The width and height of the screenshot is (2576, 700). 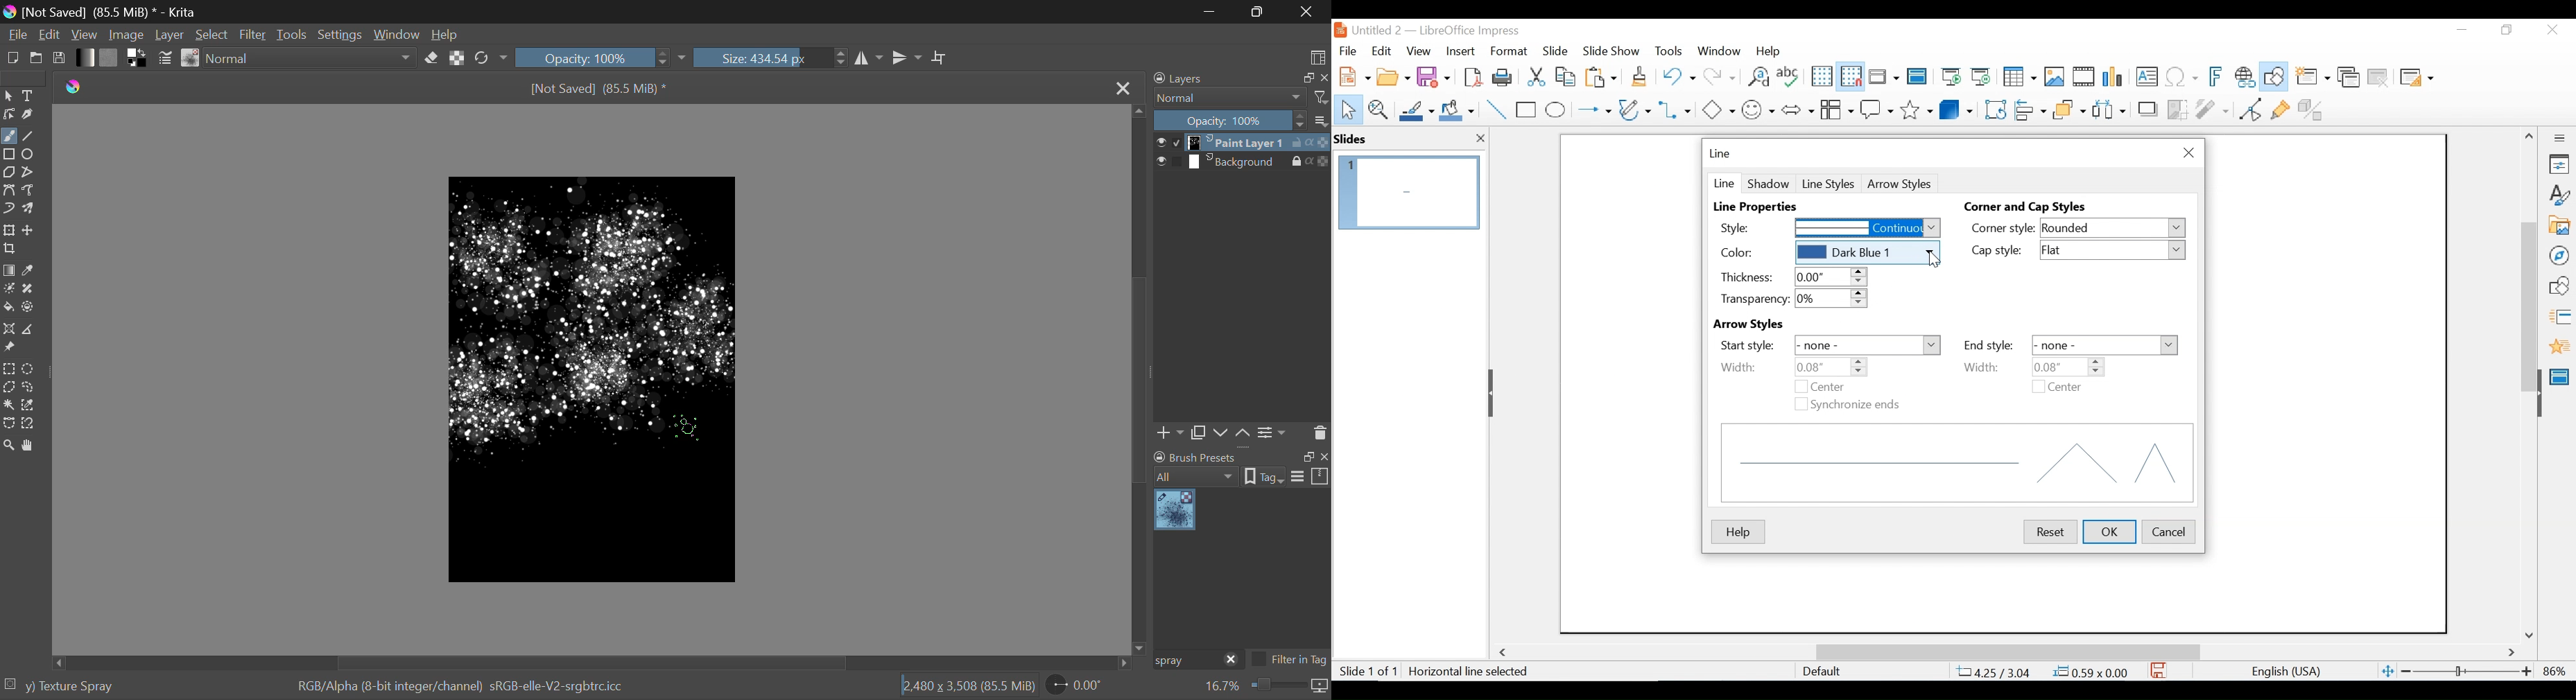 What do you see at coordinates (969, 685) in the screenshot?
I see `12,480 x 3,508 (69.2 MiB)` at bounding box center [969, 685].